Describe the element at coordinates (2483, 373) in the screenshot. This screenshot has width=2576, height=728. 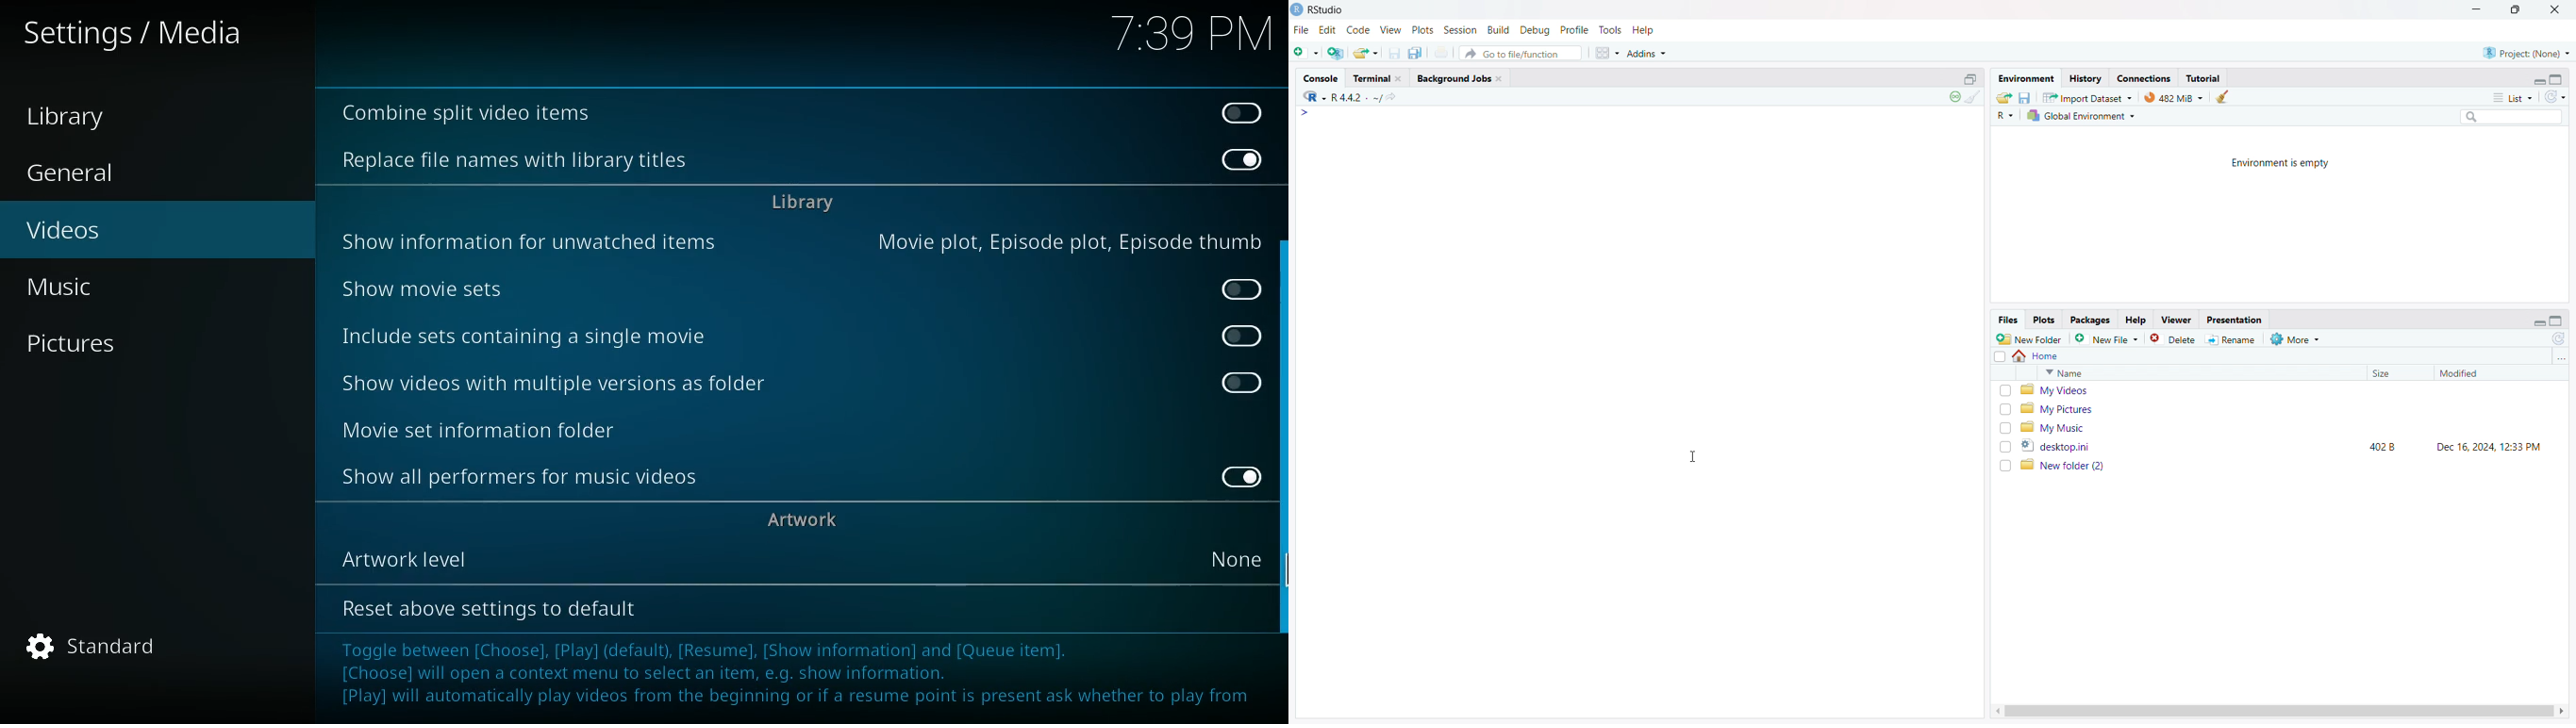
I see `modified` at that location.